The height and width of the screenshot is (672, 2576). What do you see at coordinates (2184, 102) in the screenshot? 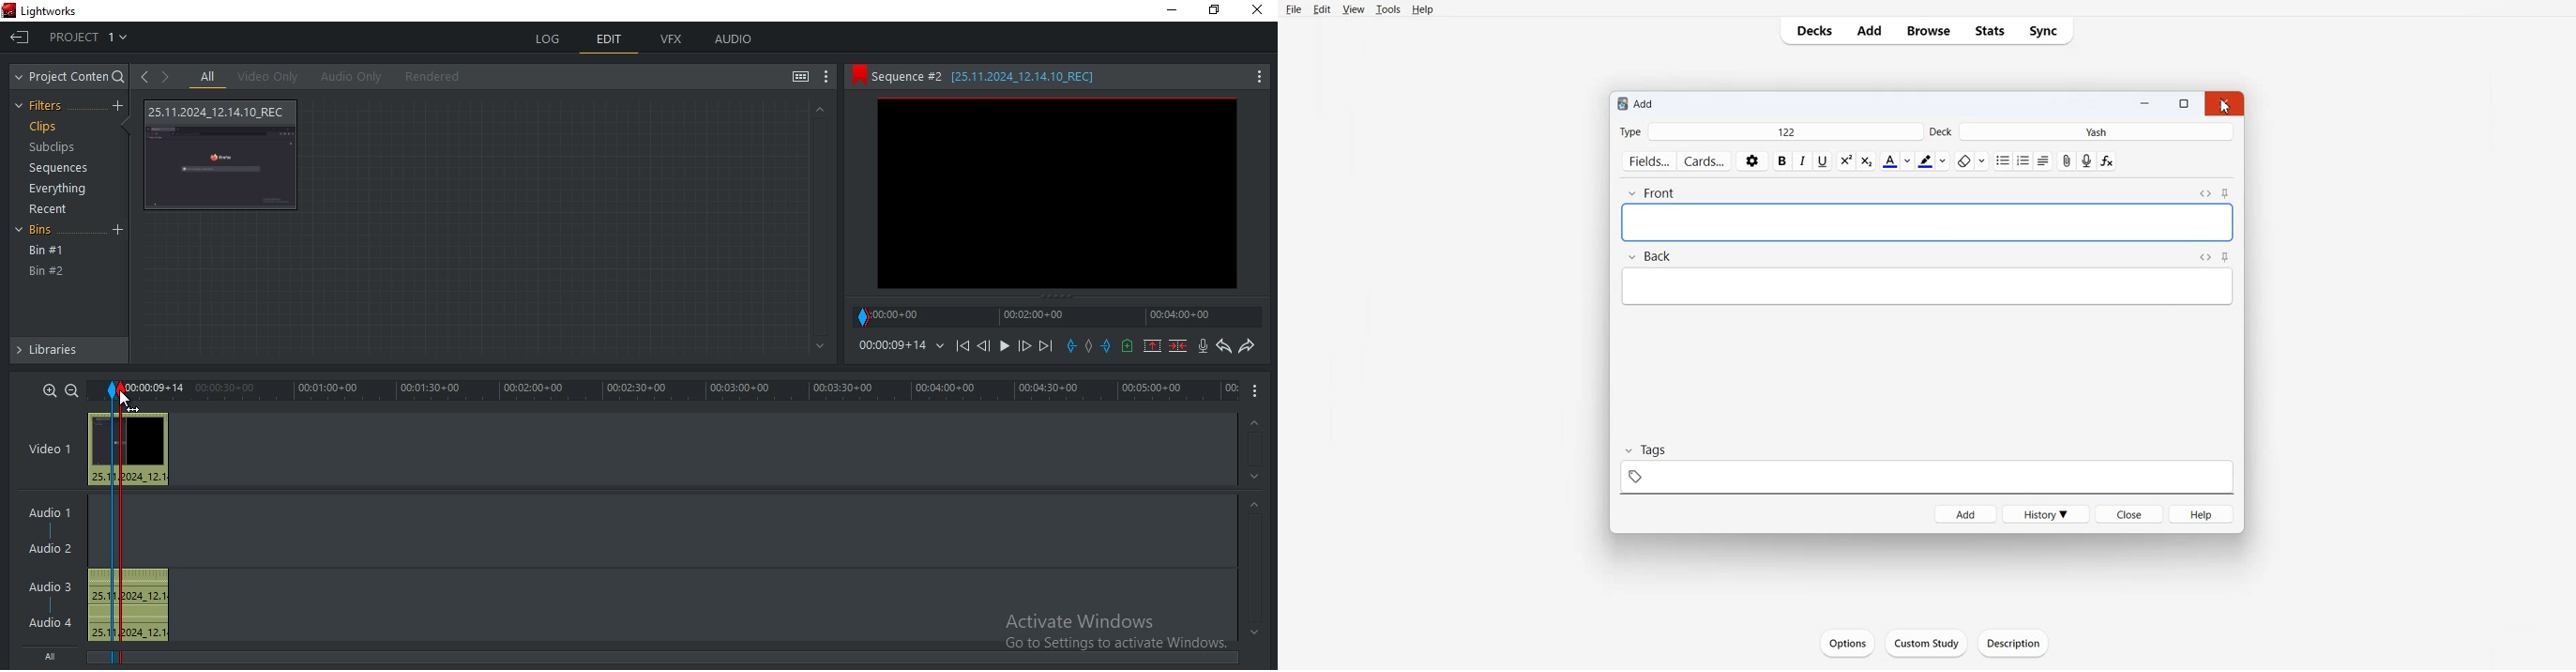
I see `resize` at bounding box center [2184, 102].